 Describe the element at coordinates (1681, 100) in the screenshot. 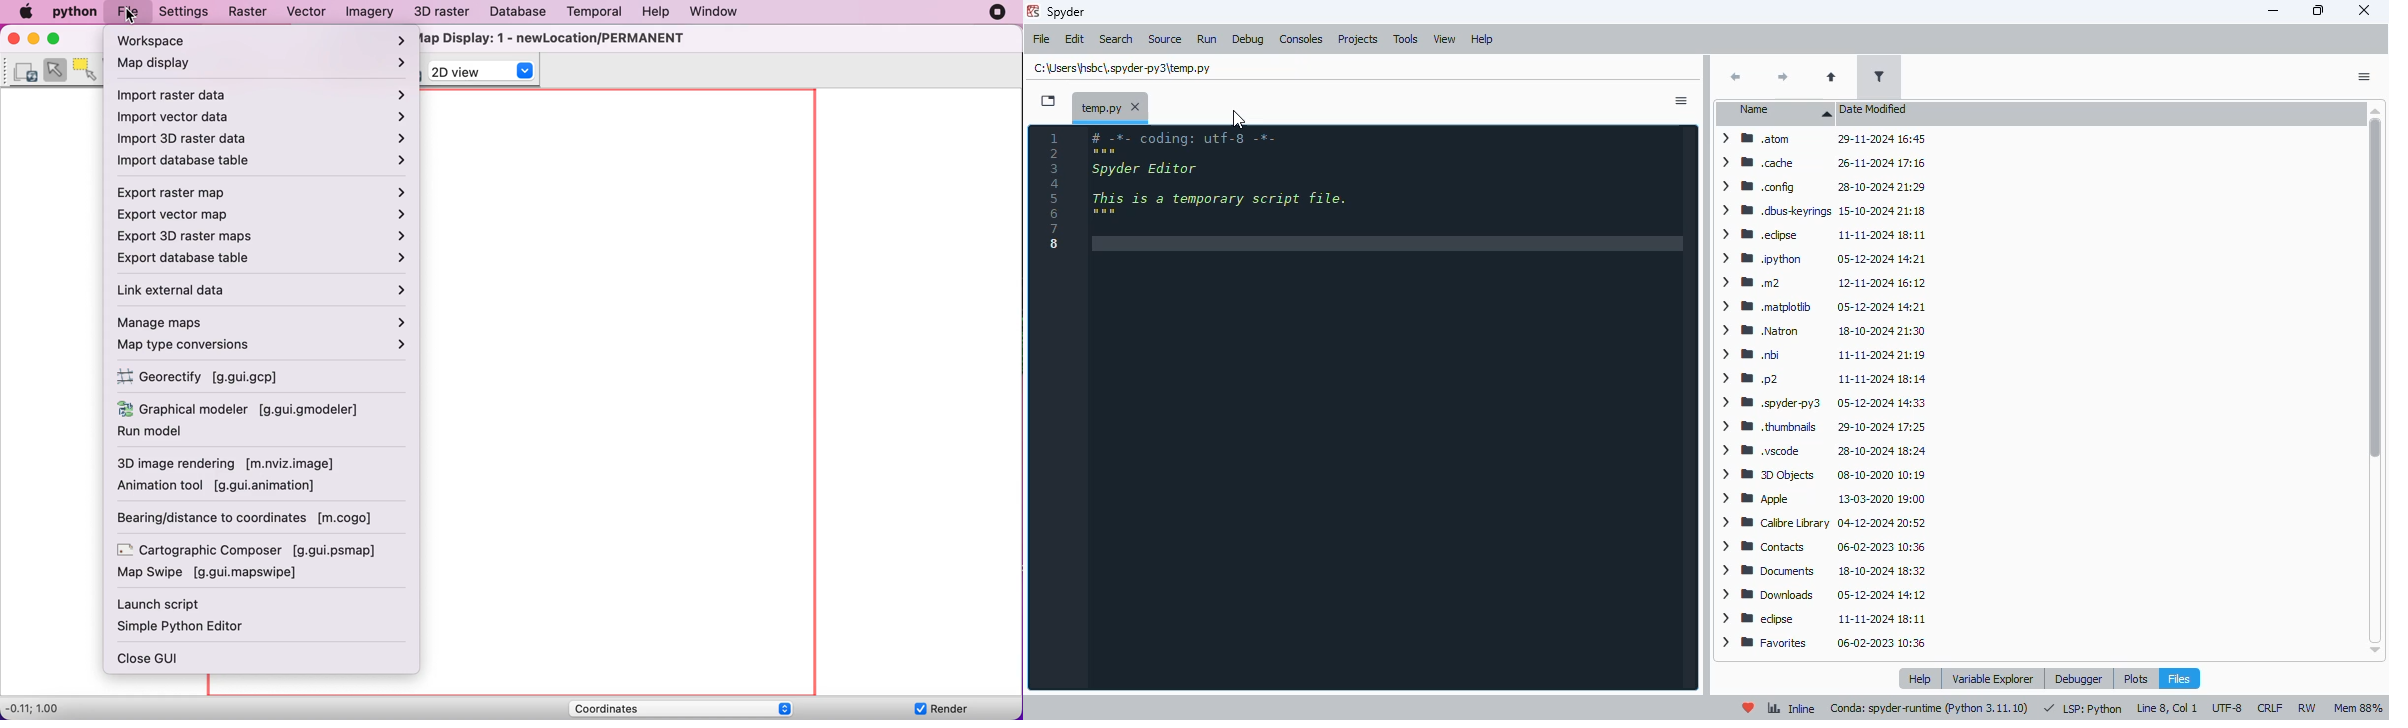

I see `options` at that location.